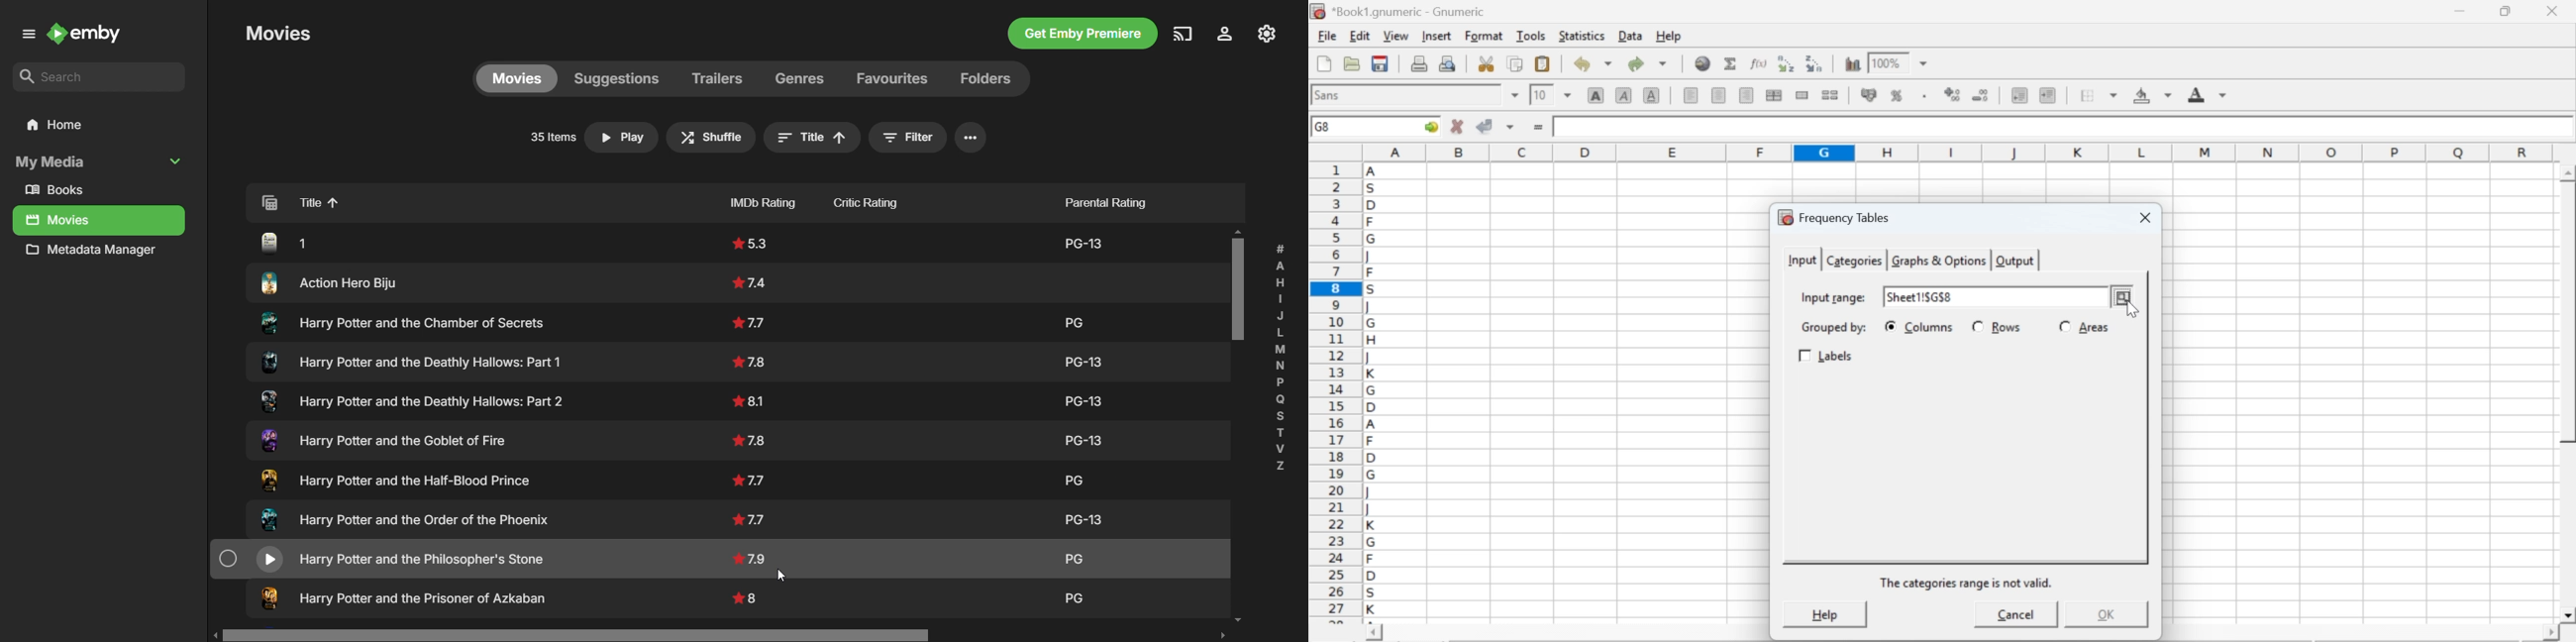 The height and width of the screenshot is (644, 2576). Describe the element at coordinates (1853, 62) in the screenshot. I see `insert chart` at that location.